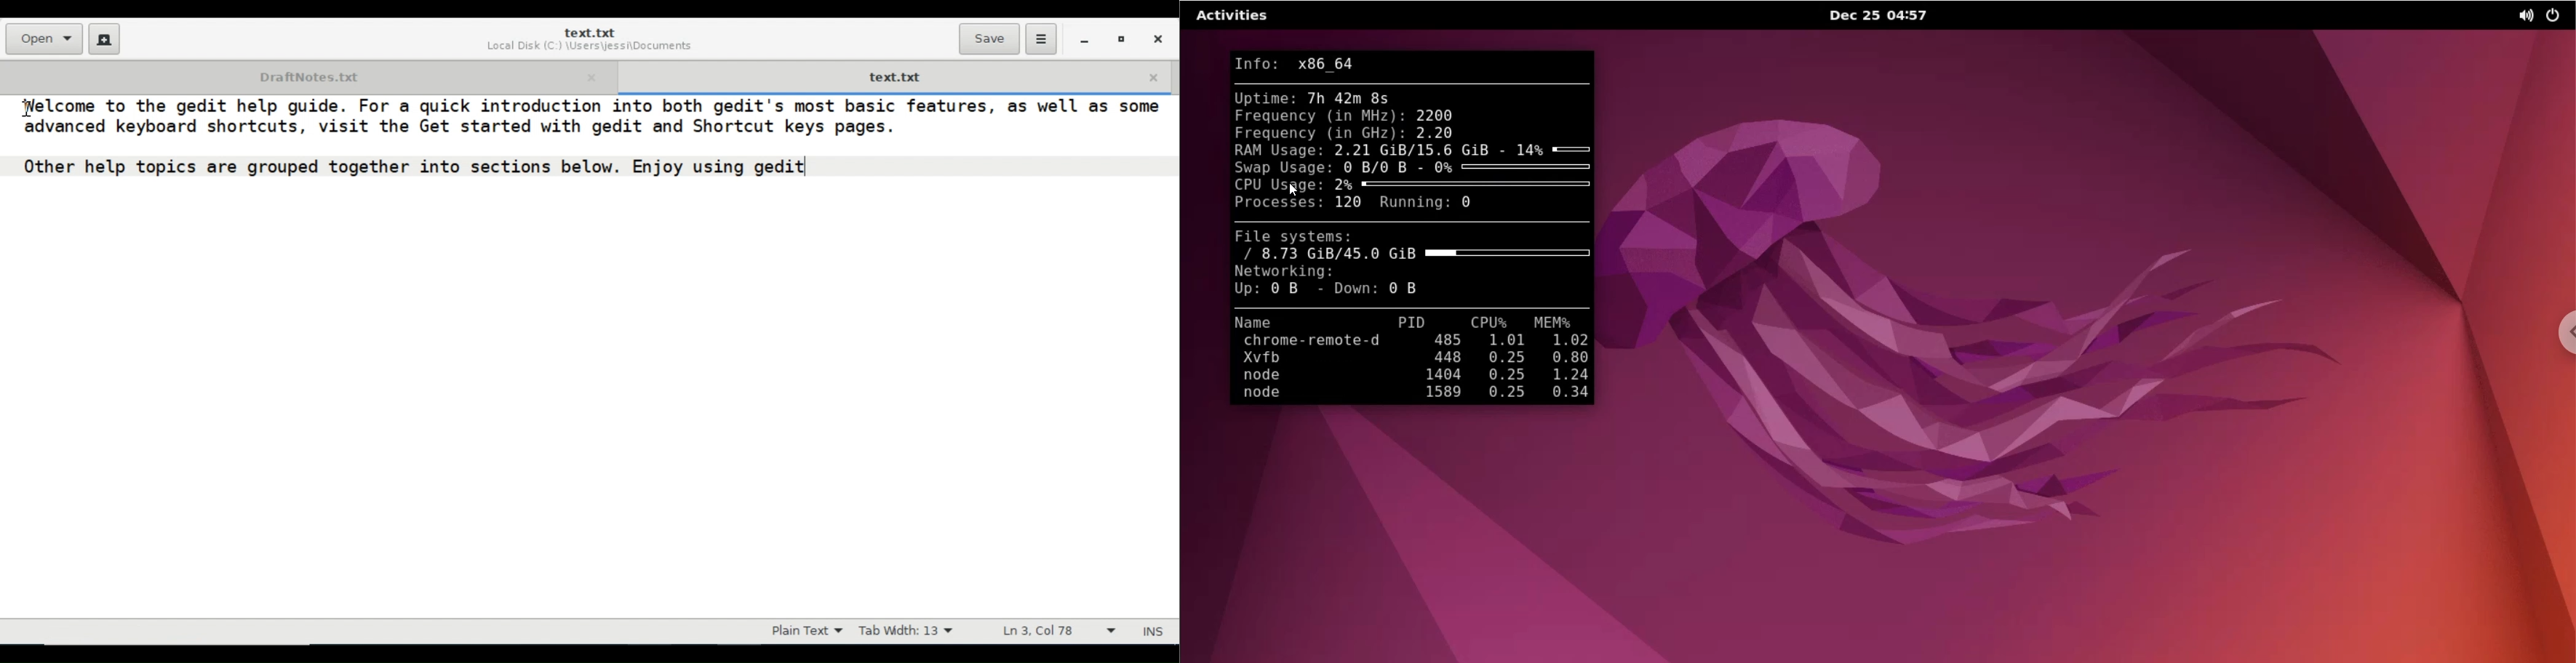 This screenshot has height=672, width=2576. I want to click on Save, so click(989, 39).